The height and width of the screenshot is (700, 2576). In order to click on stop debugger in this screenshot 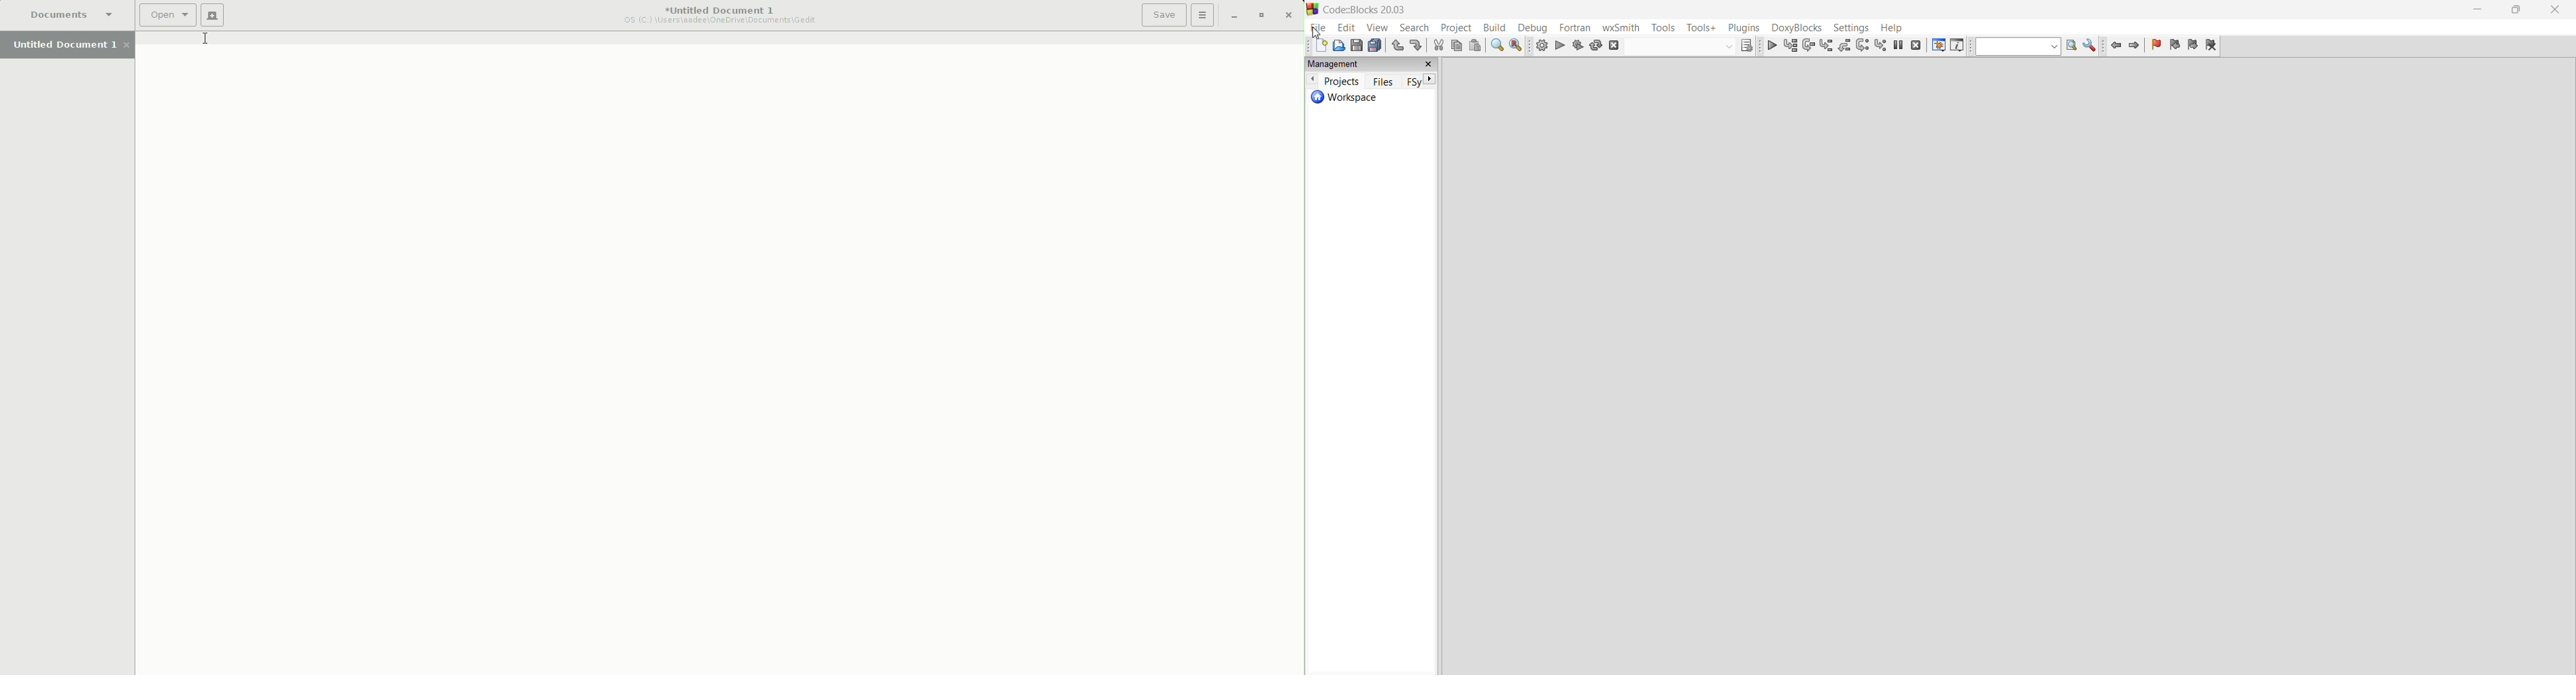, I will do `click(1916, 46)`.